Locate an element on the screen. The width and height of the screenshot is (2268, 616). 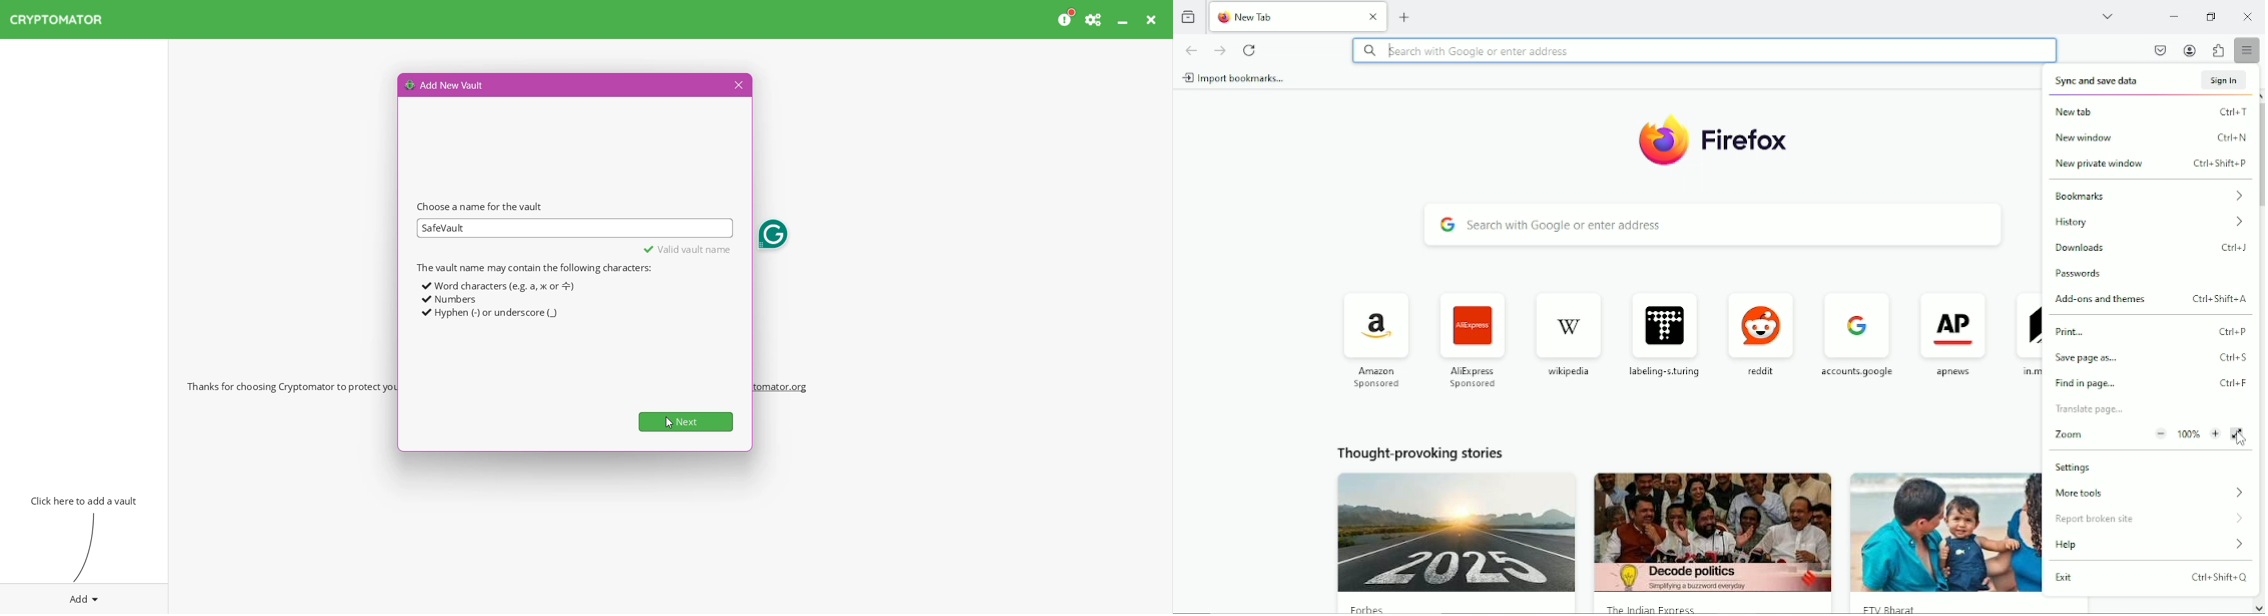
Close is located at coordinates (737, 86).